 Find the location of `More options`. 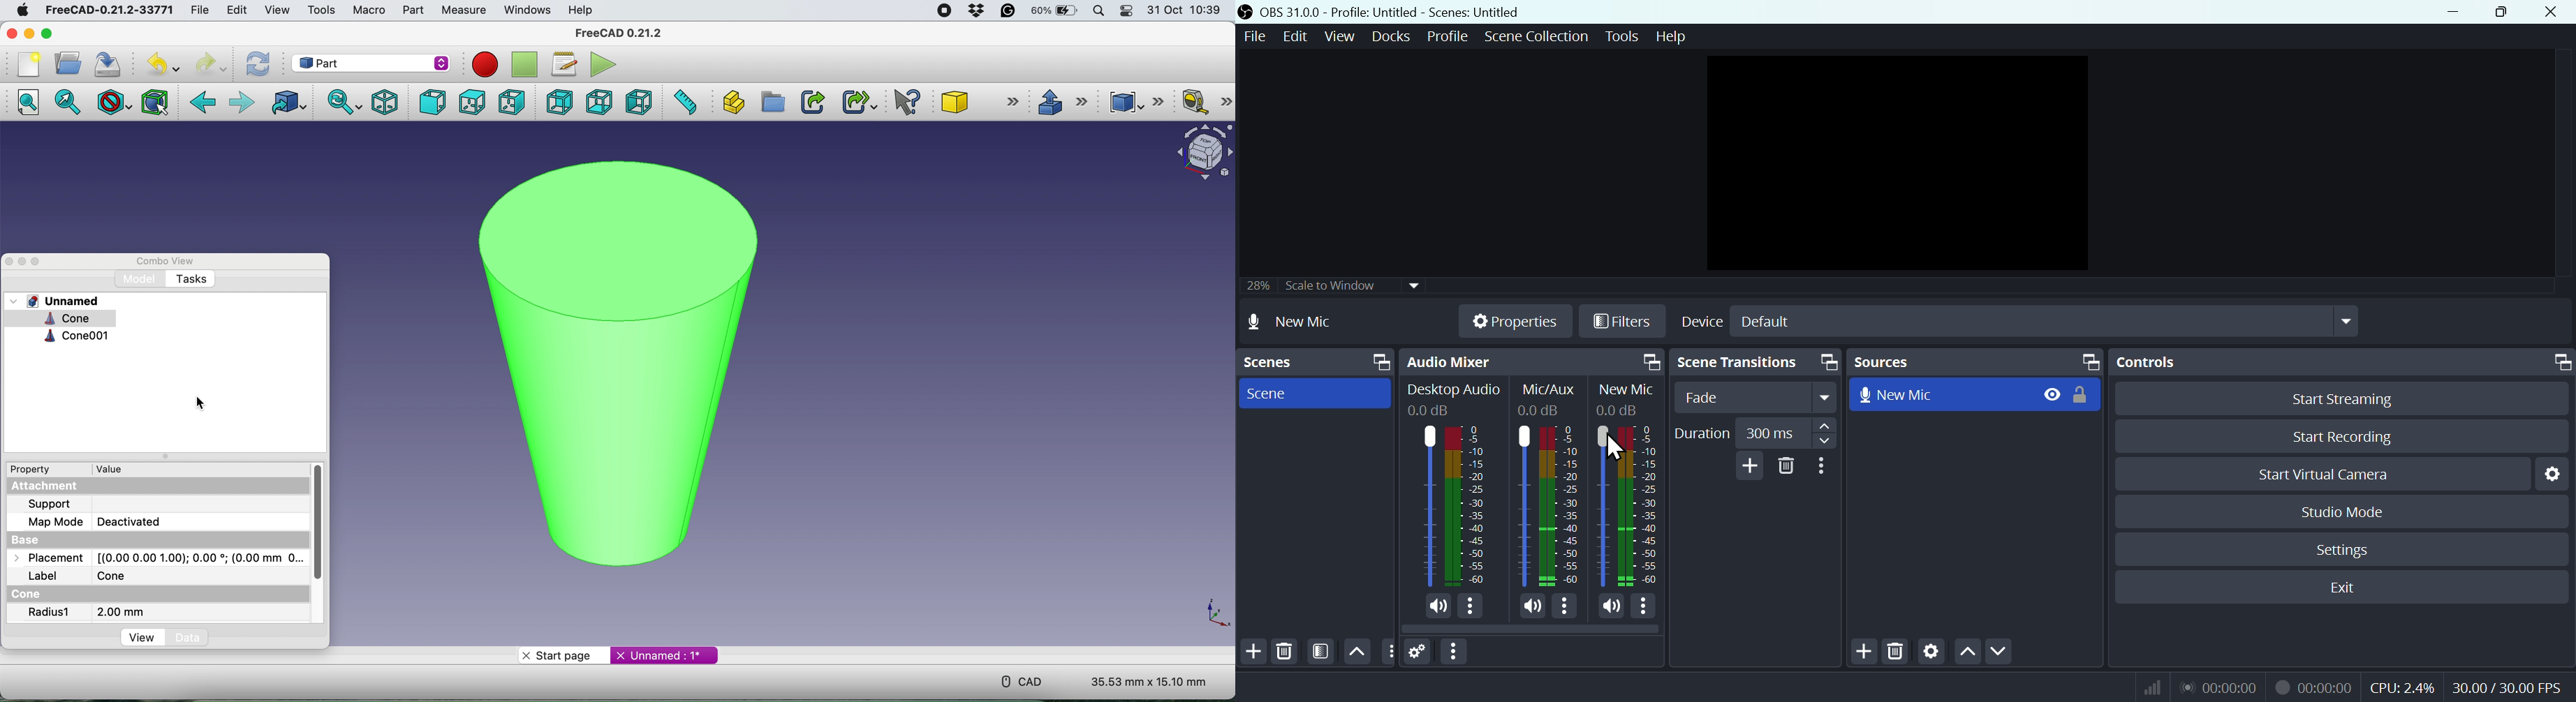

More options is located at coordinates (1644, 607).